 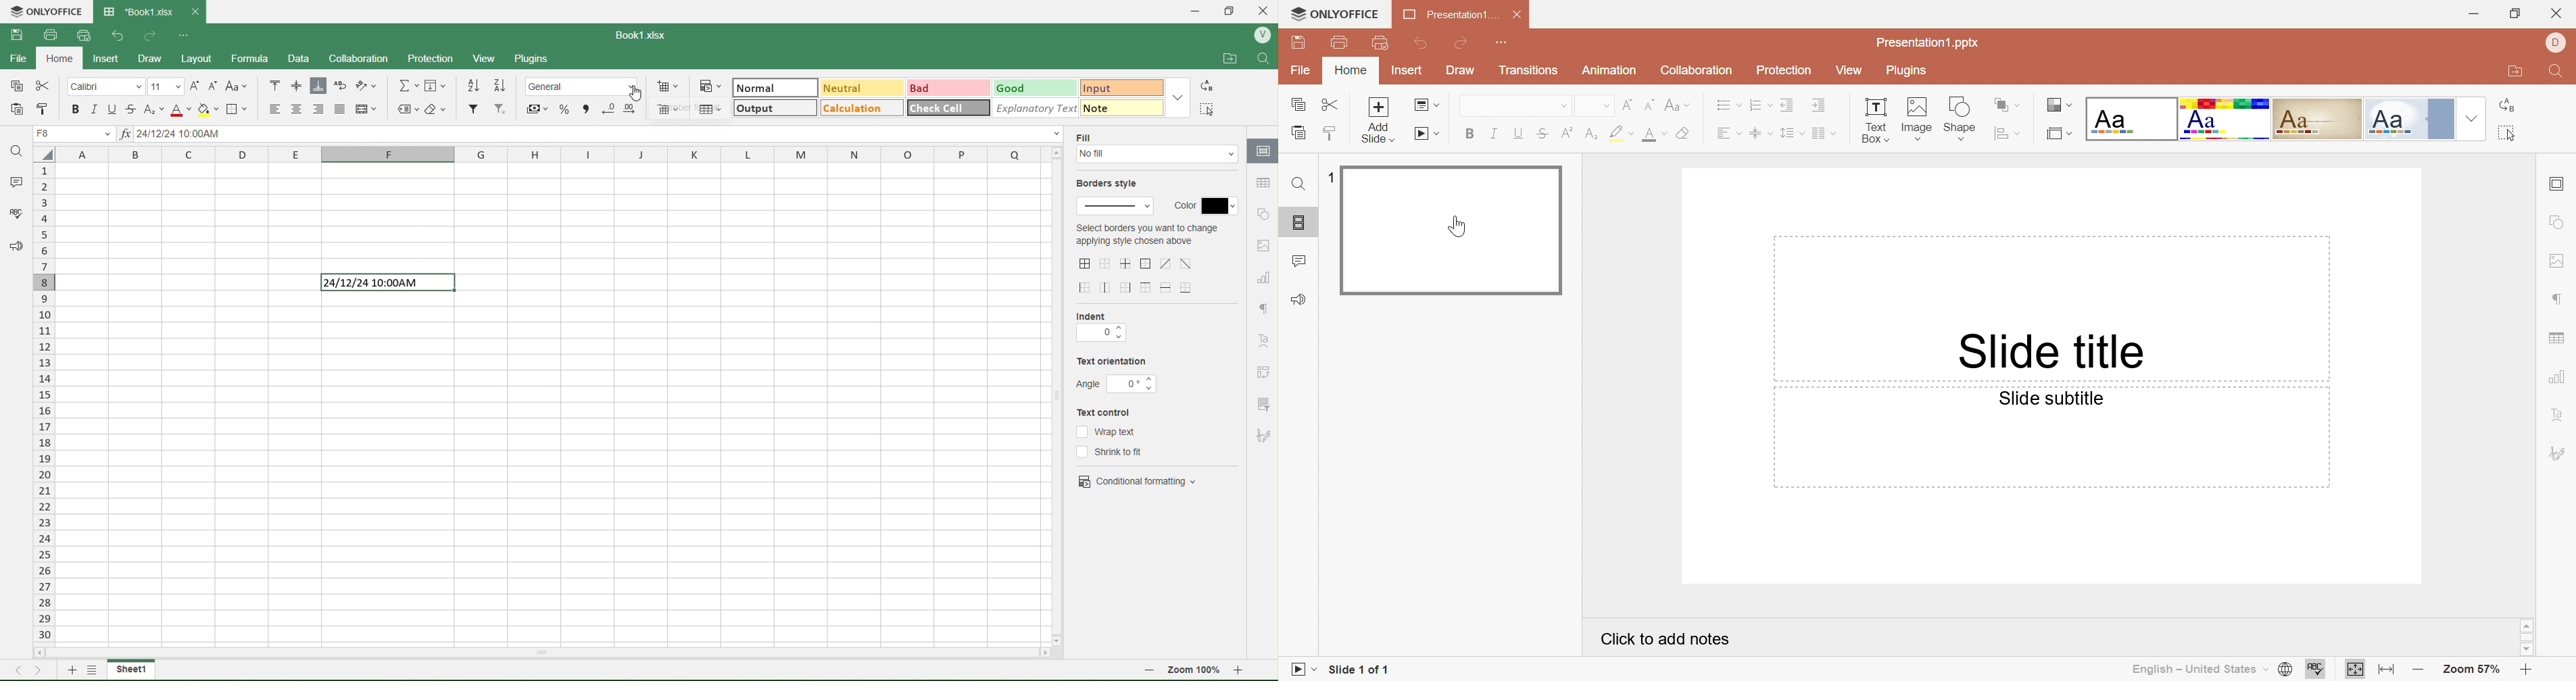 I want to click on link, so click(x=1264, y=372).